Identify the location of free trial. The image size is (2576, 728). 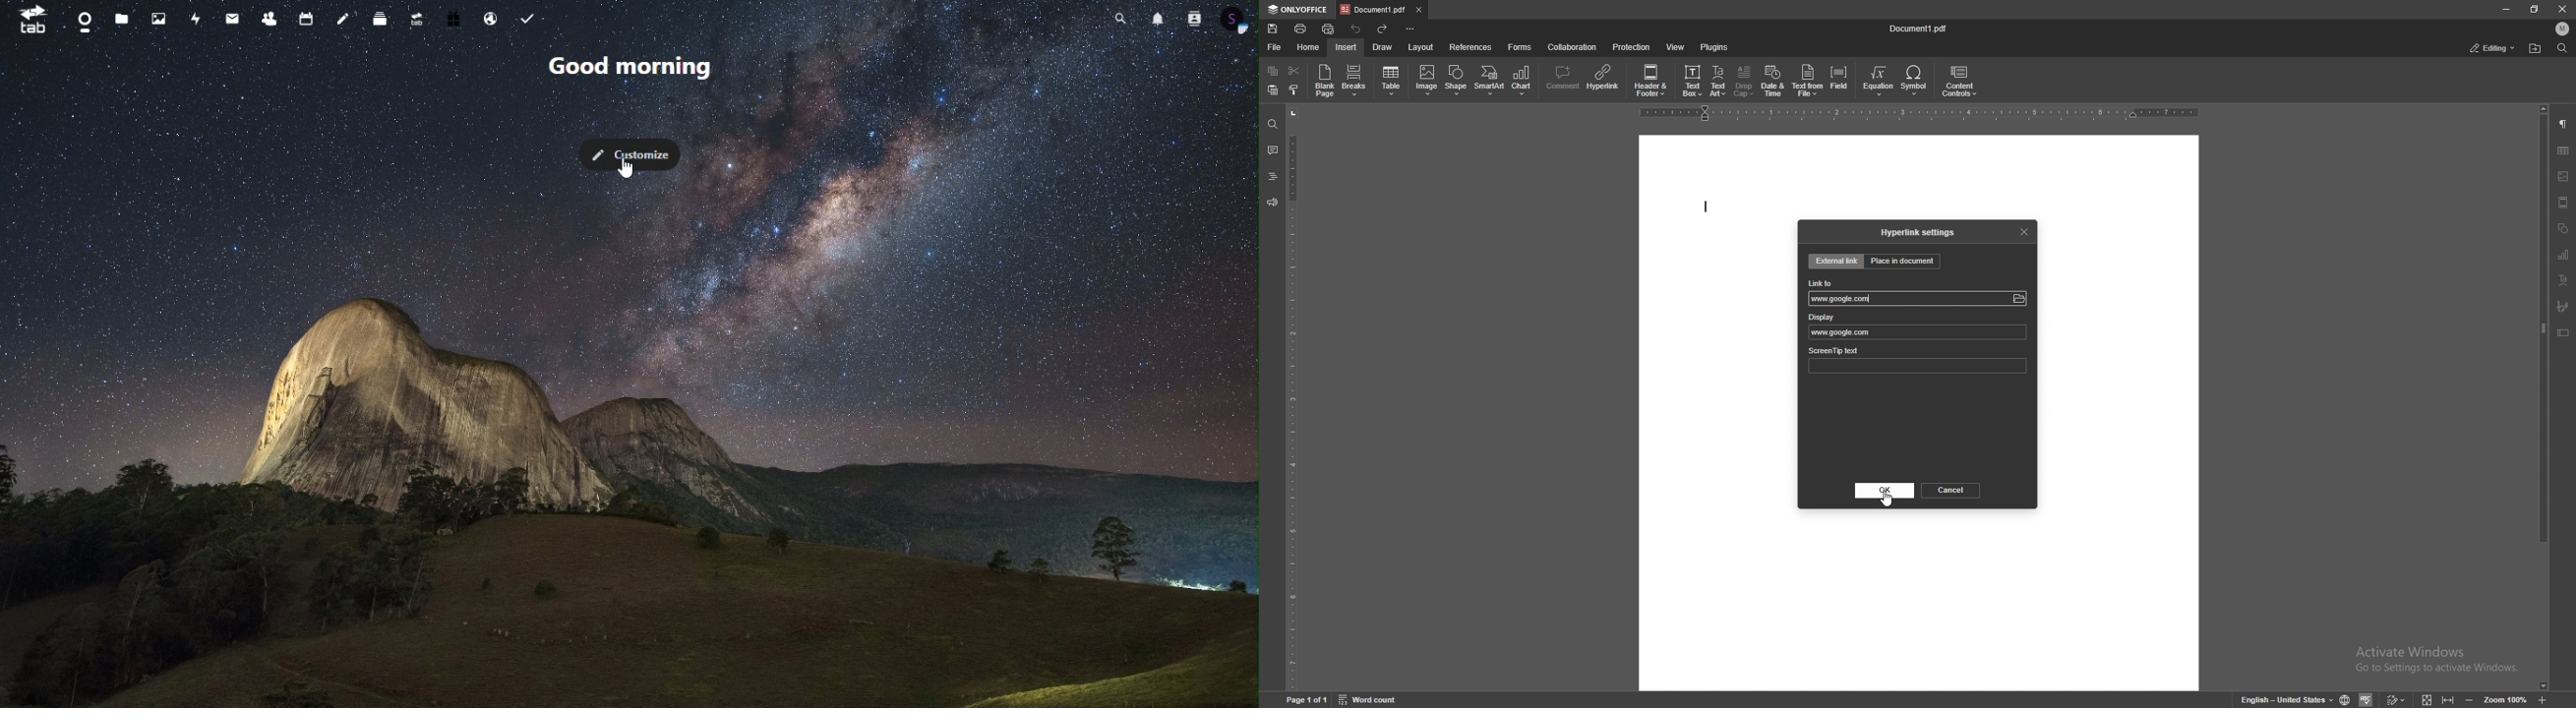
(456, 21).